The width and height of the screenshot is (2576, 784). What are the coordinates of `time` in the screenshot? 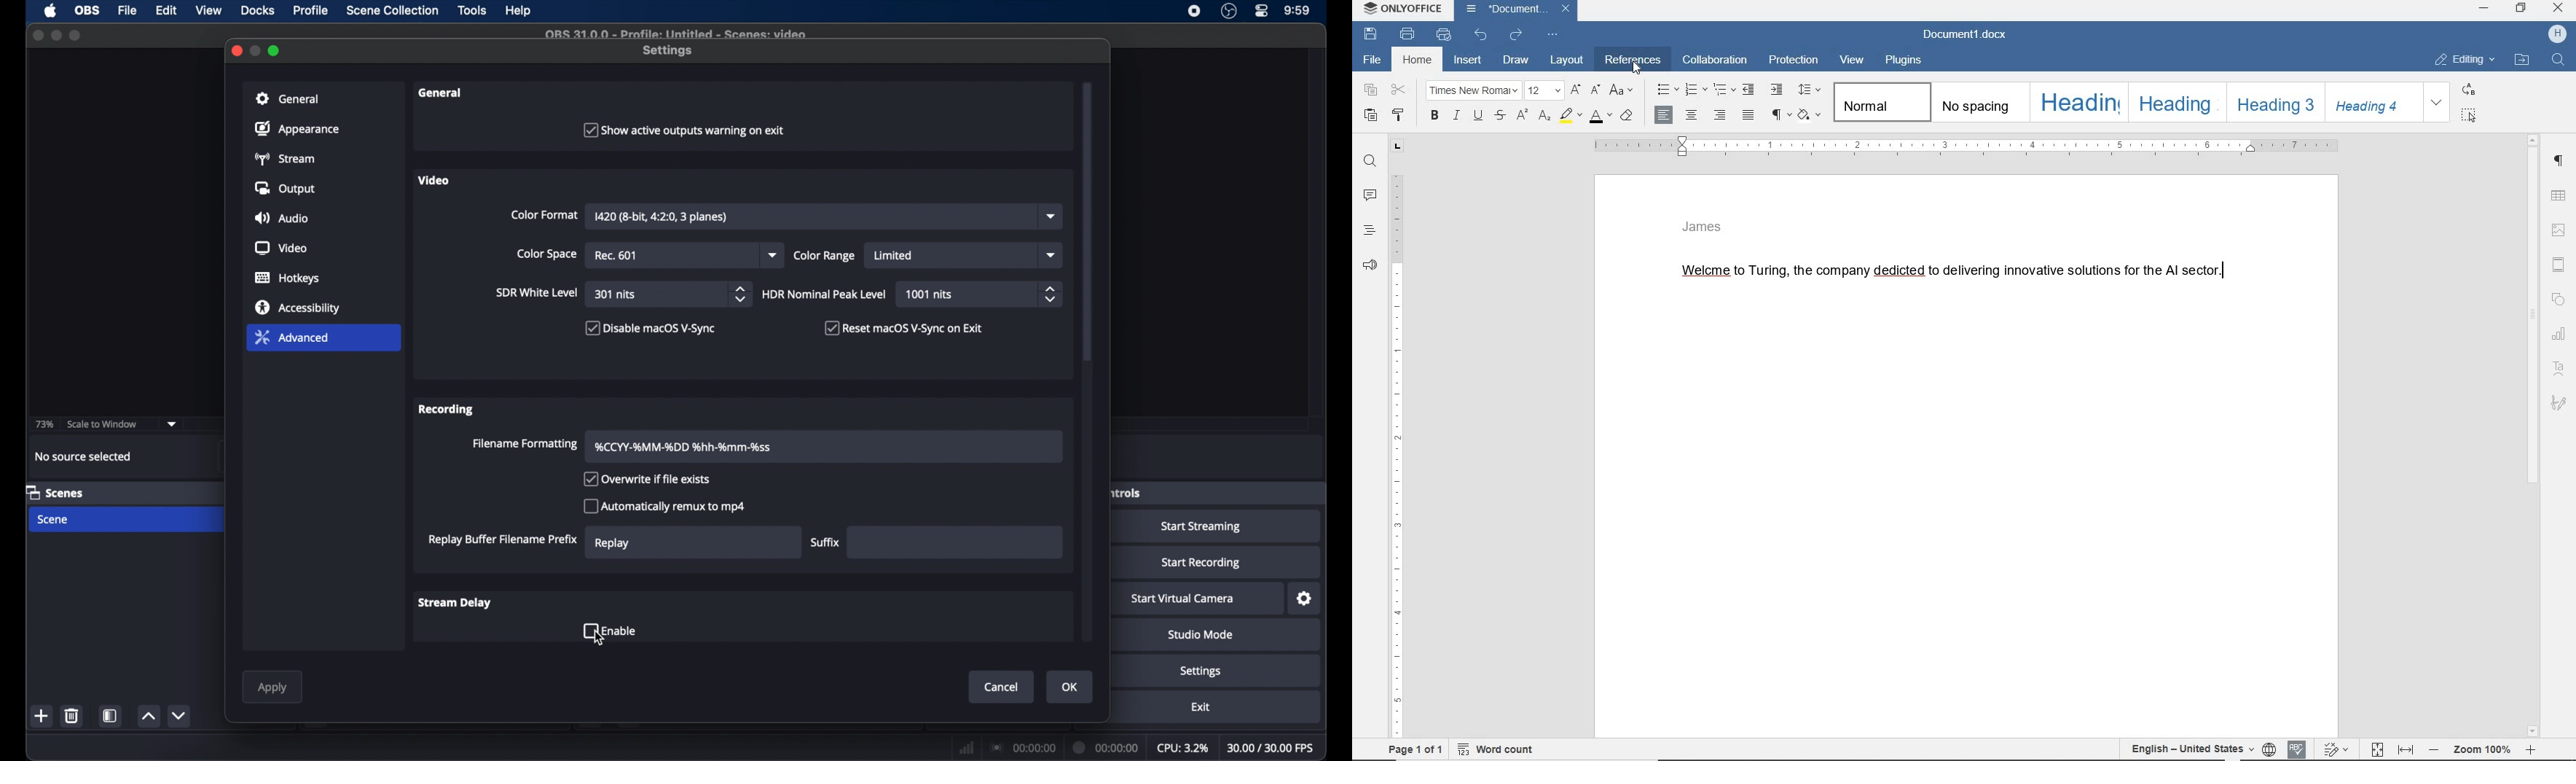 It's located at (1297, 11).